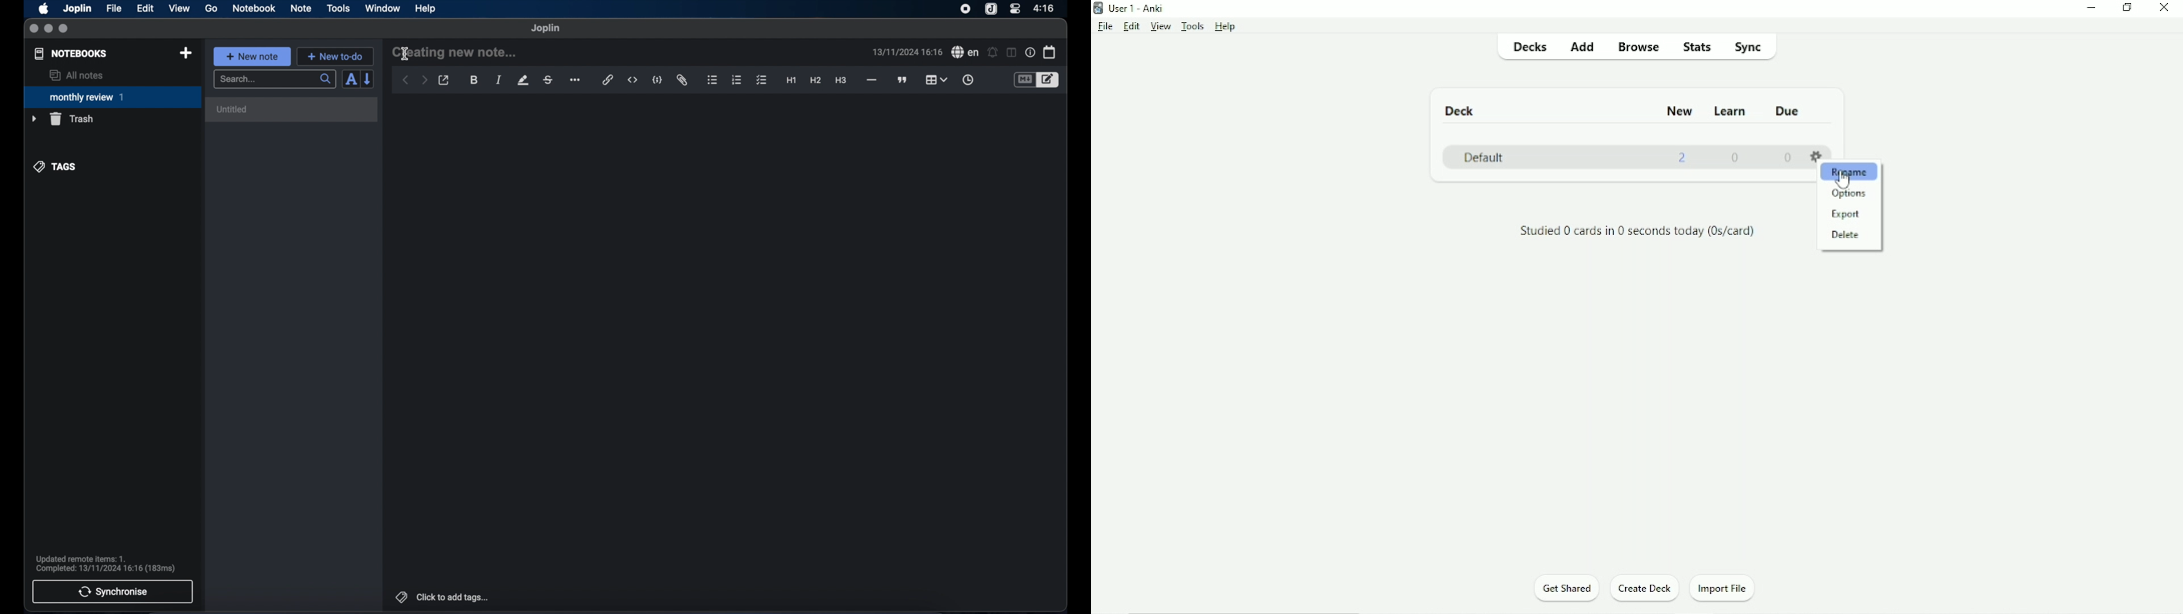 Image resolution: width=2184 pixels, height=616 pixels. What do you see at coordinates (275, 80) in the screenshot?
I see `search bar` at bounding box center [275, 80].